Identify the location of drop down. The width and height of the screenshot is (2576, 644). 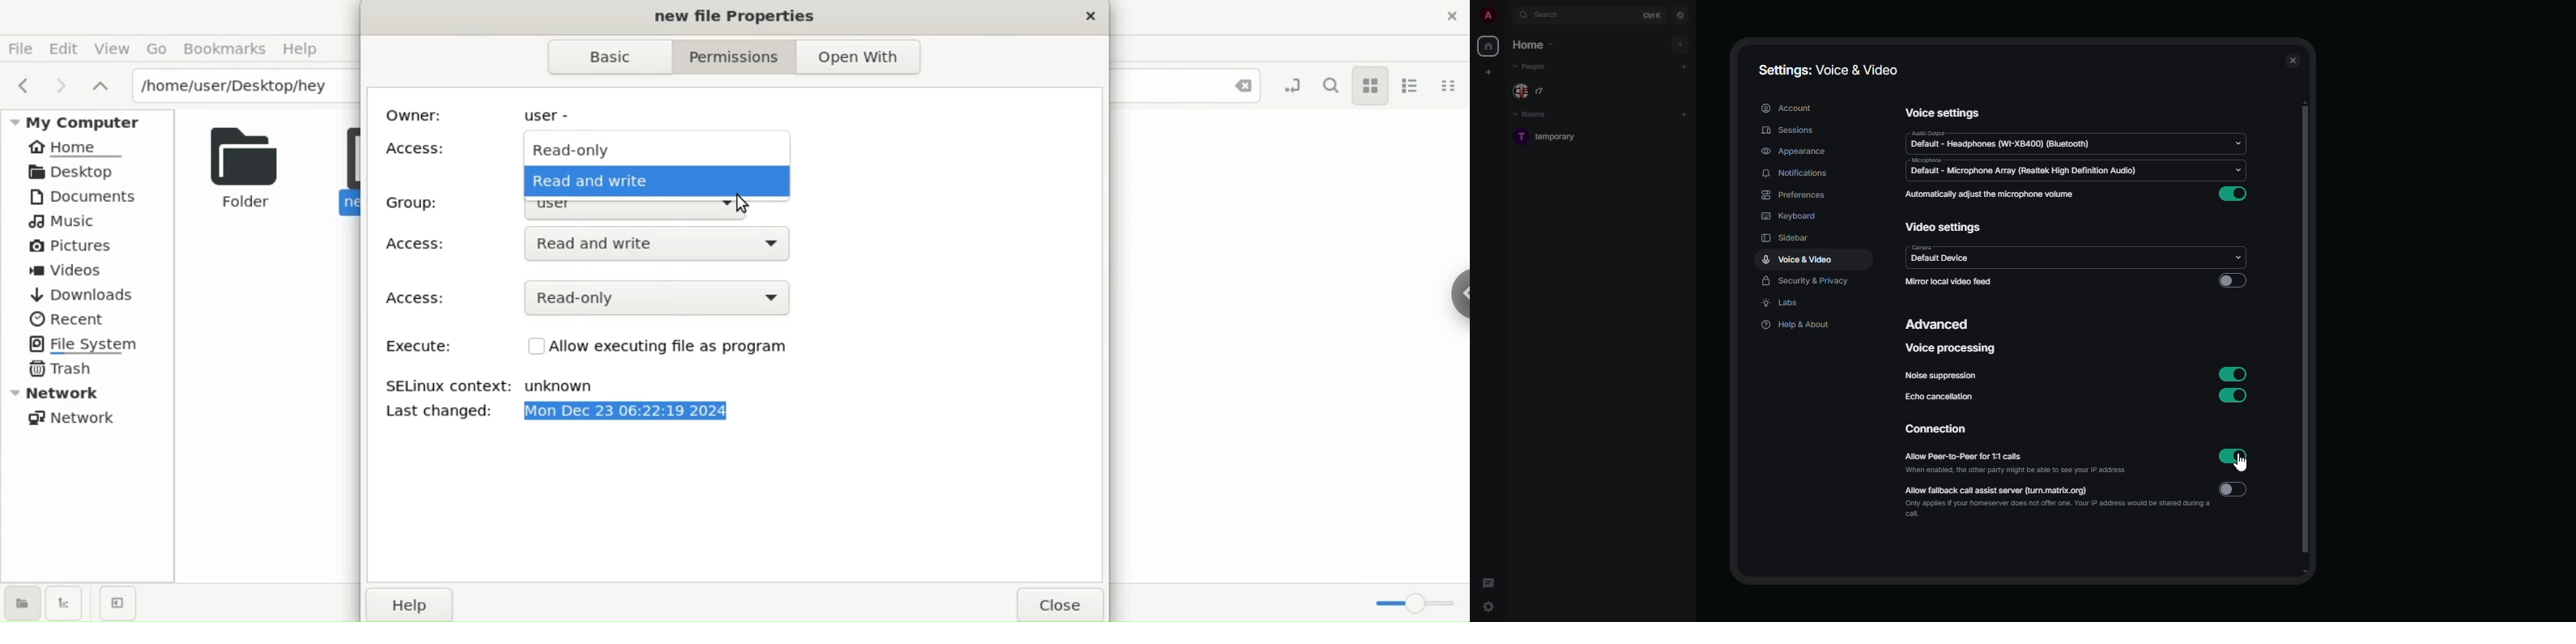
(2235, 255).